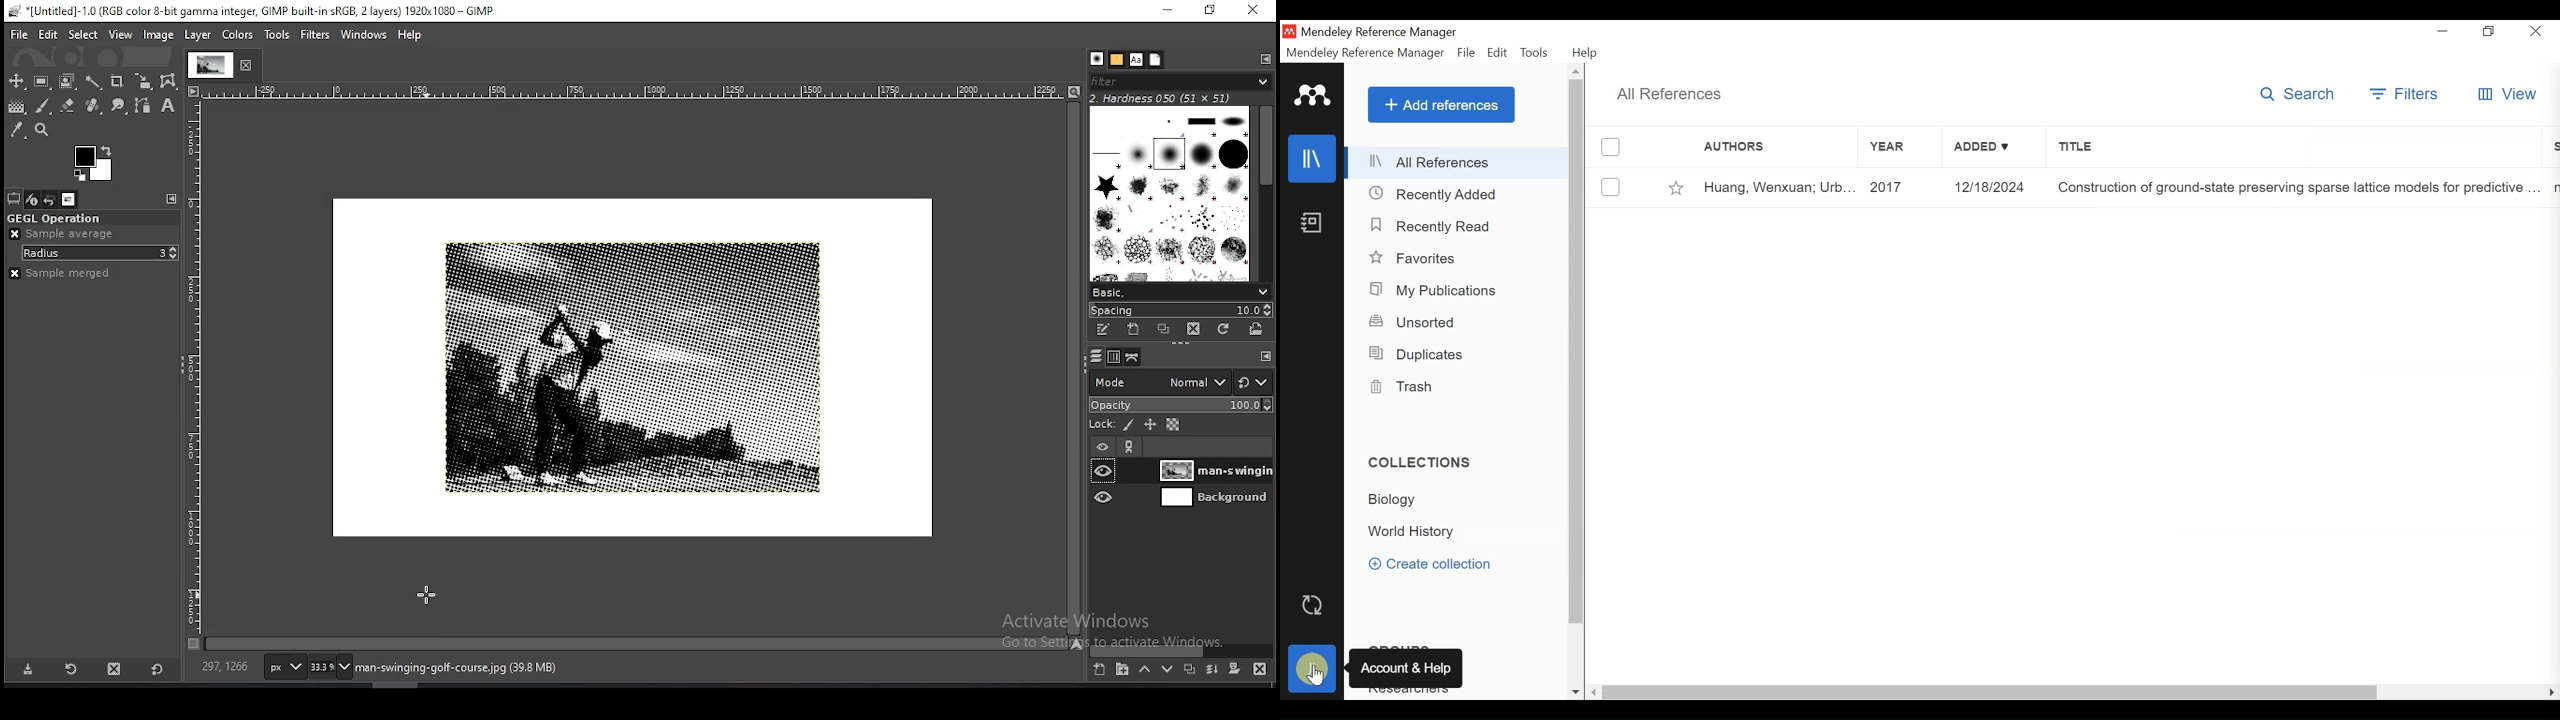  What do you see at coordinates (1435, 195) in the screenshot?
I see `Recently Added` at bounding box center [1435, 195].